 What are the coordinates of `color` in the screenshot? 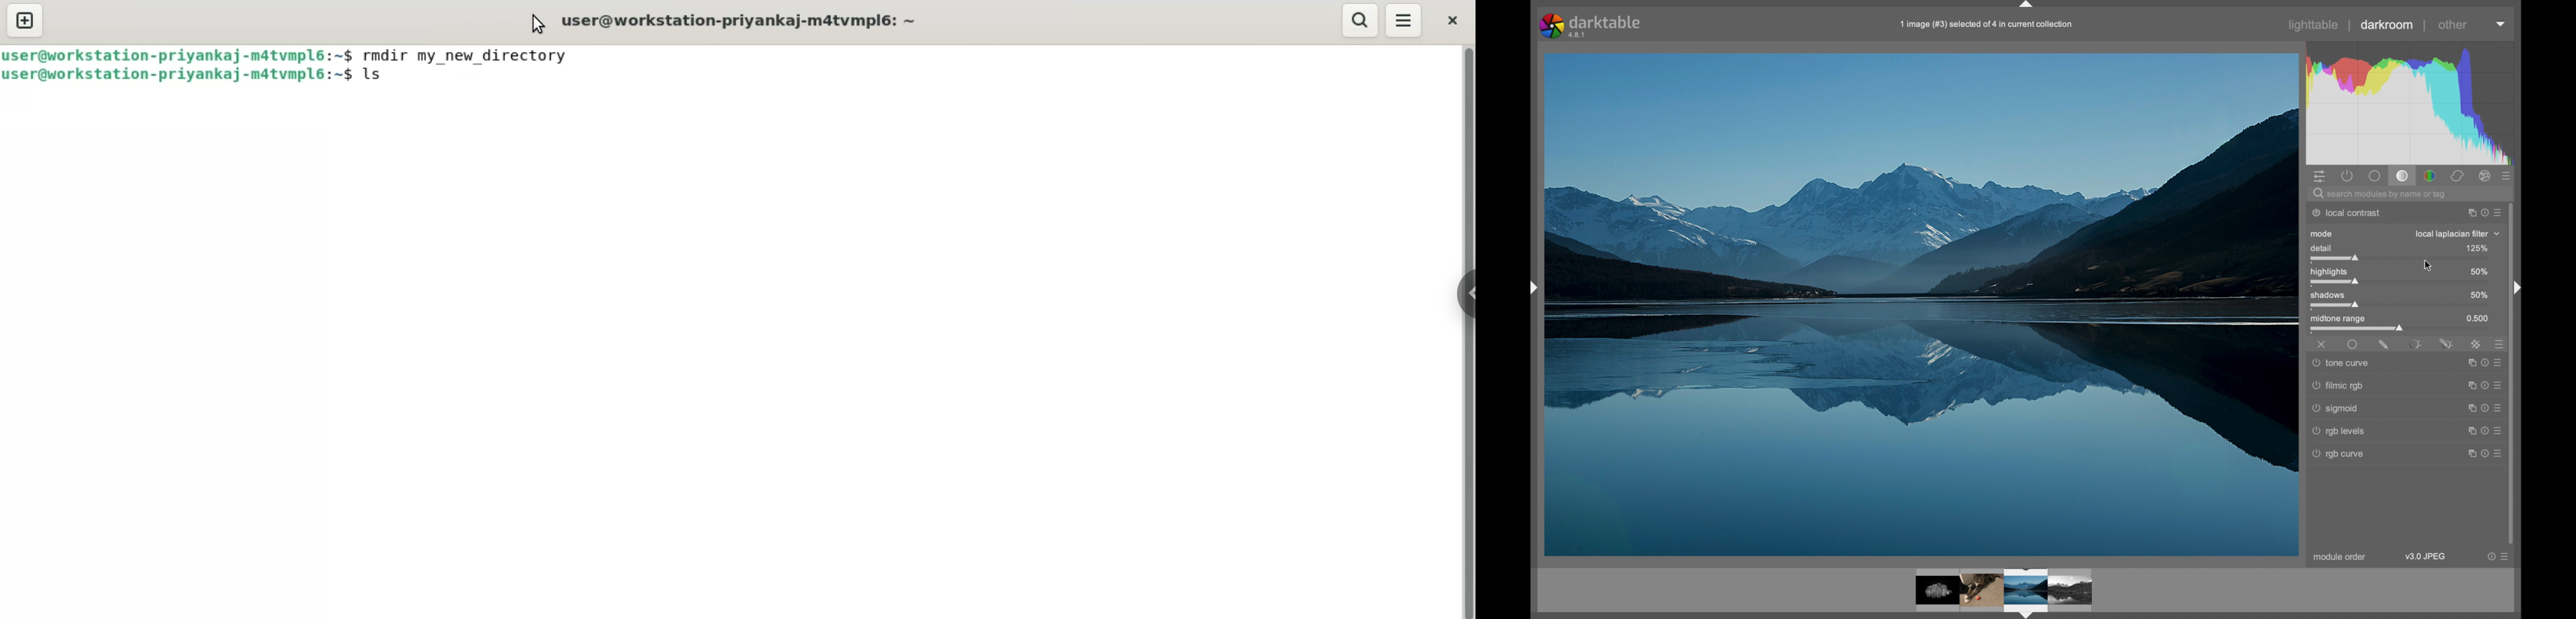 It's located at (2430, 176).